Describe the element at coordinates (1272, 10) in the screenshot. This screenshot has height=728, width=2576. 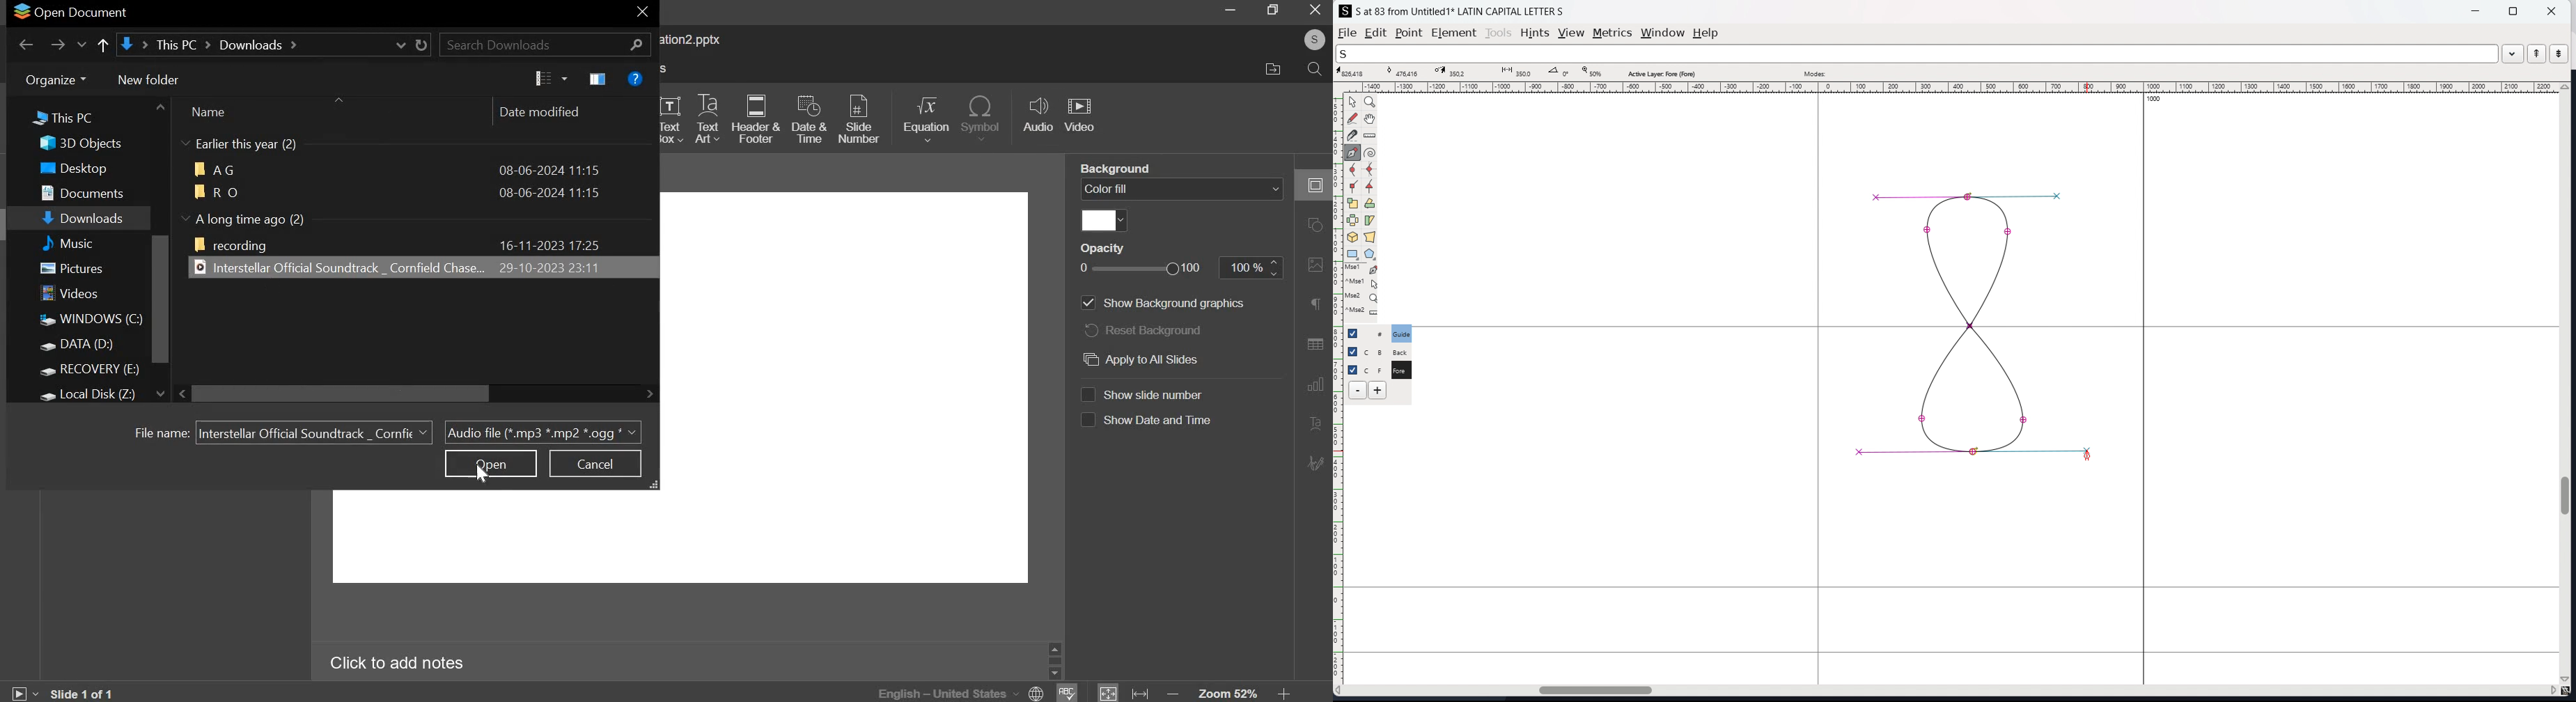
I see `maximize` at that location.